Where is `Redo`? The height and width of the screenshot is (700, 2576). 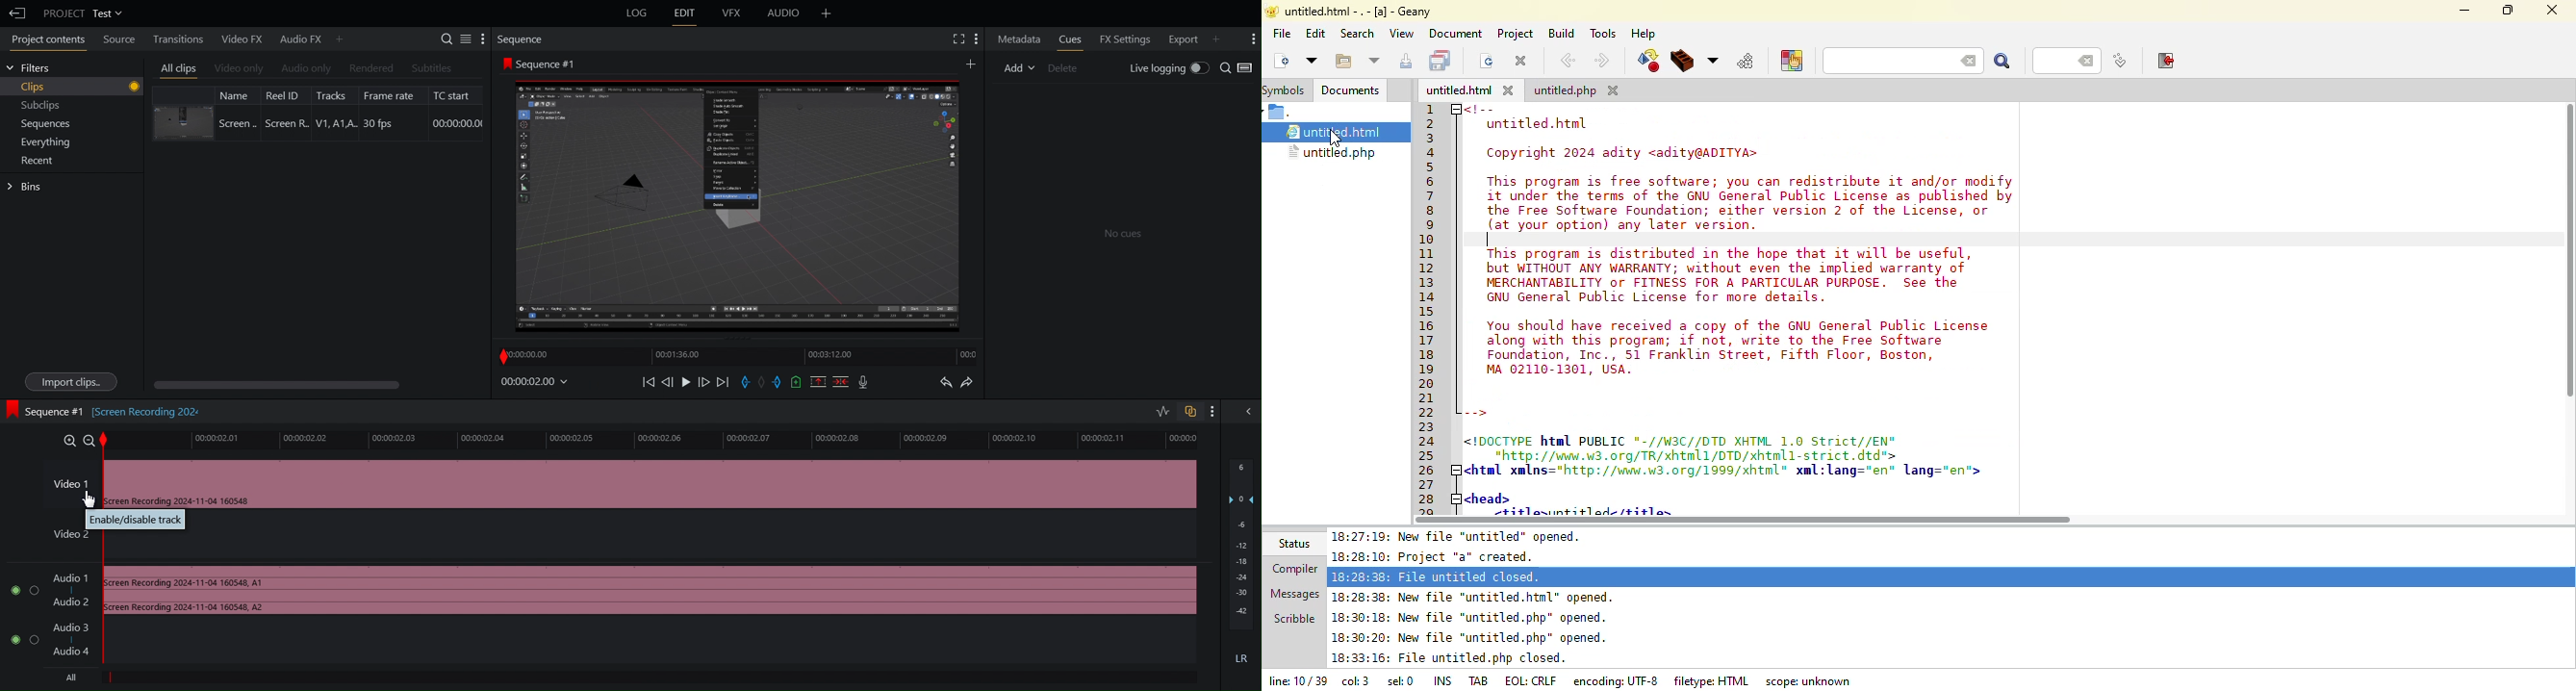
Redo is located at coordinates (976, 383).